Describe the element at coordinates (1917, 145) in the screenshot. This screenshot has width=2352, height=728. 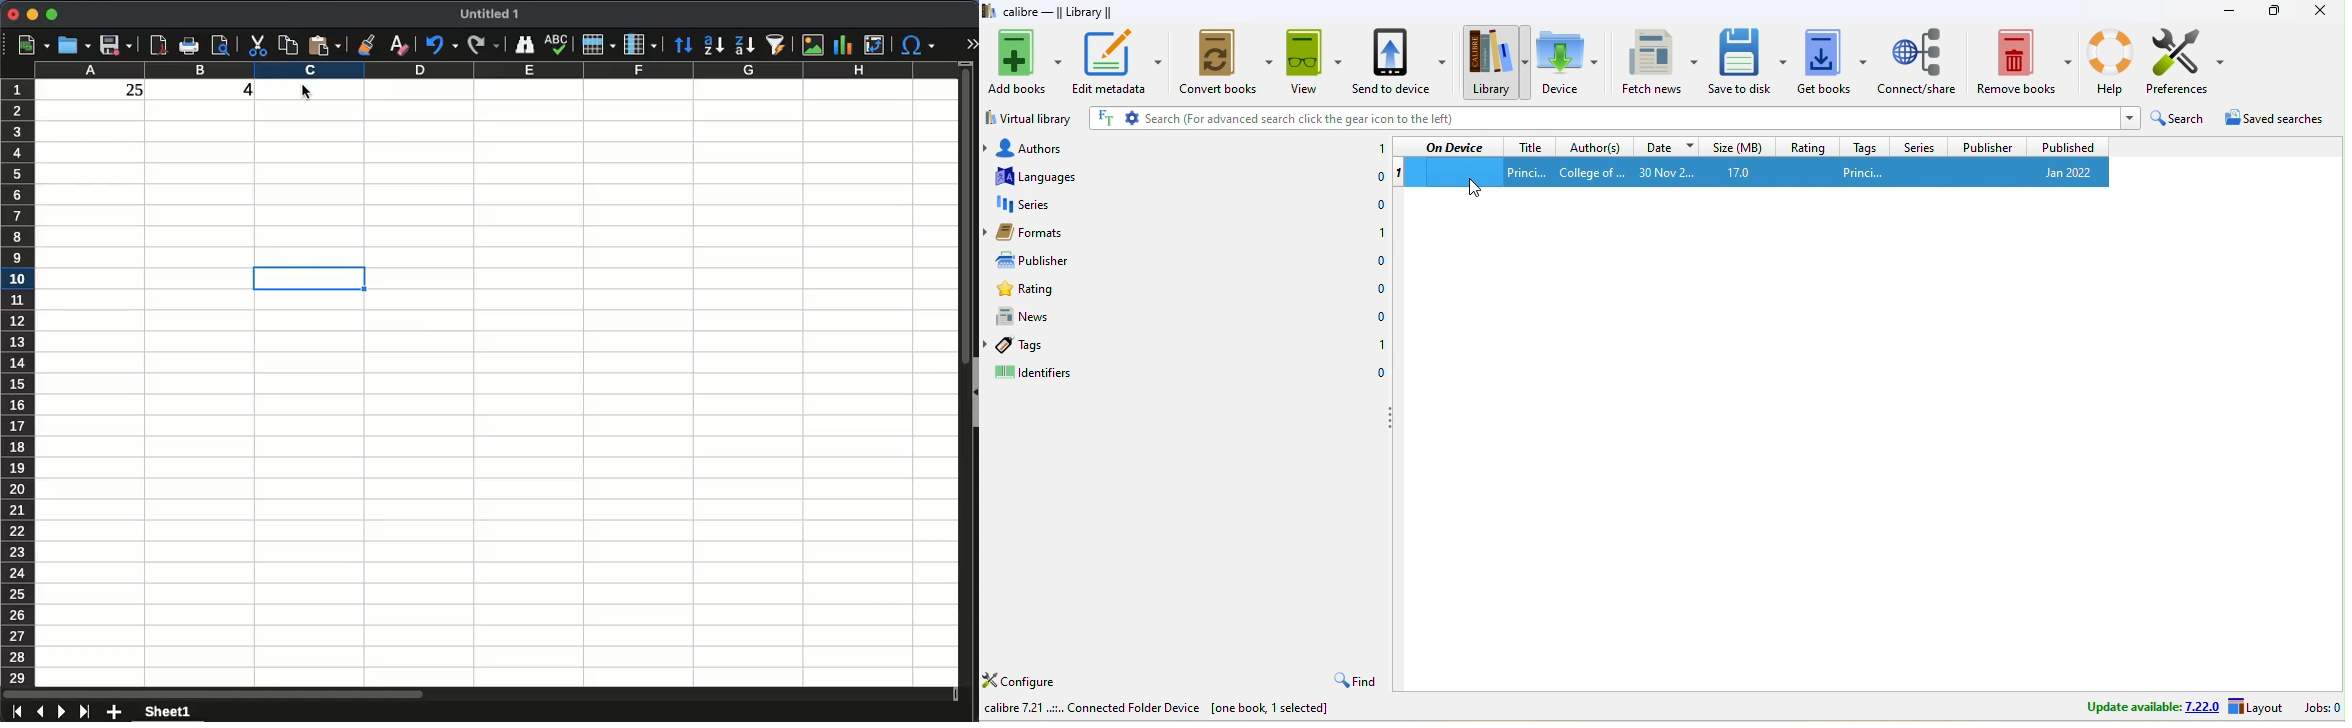
I see `series` at that location.